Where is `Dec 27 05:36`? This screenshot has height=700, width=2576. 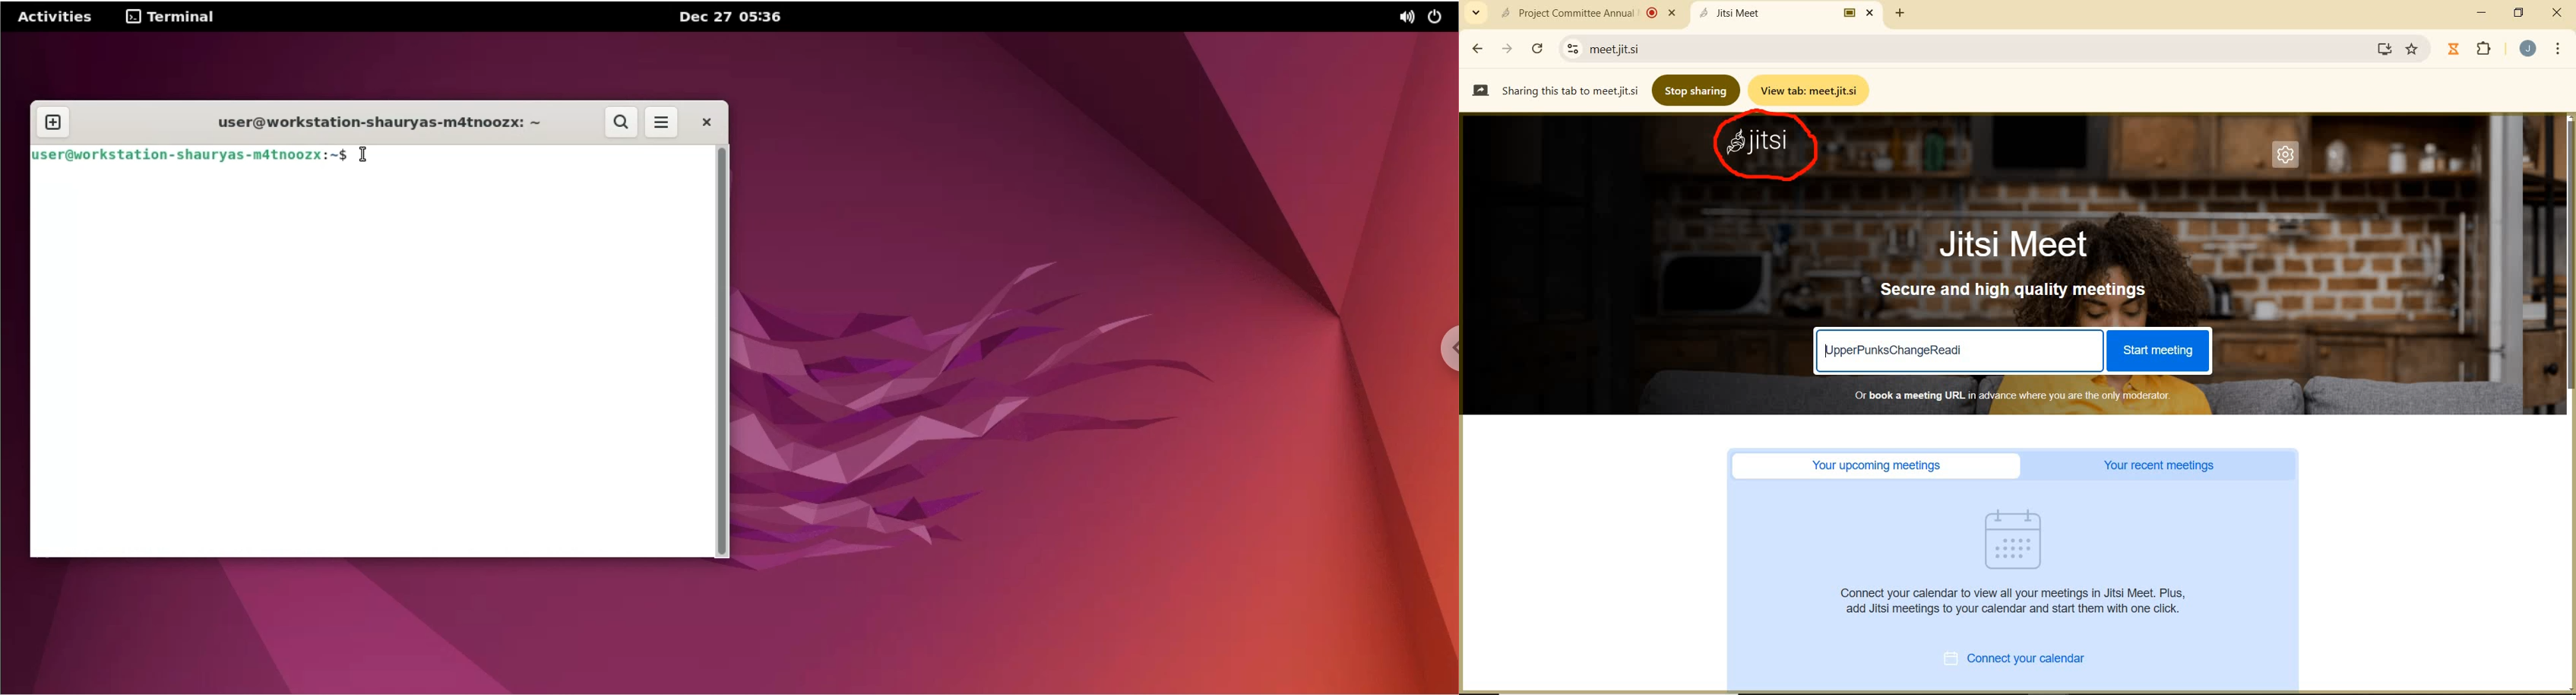
Dec 27 05:36 is located at coordinates (732, 16).